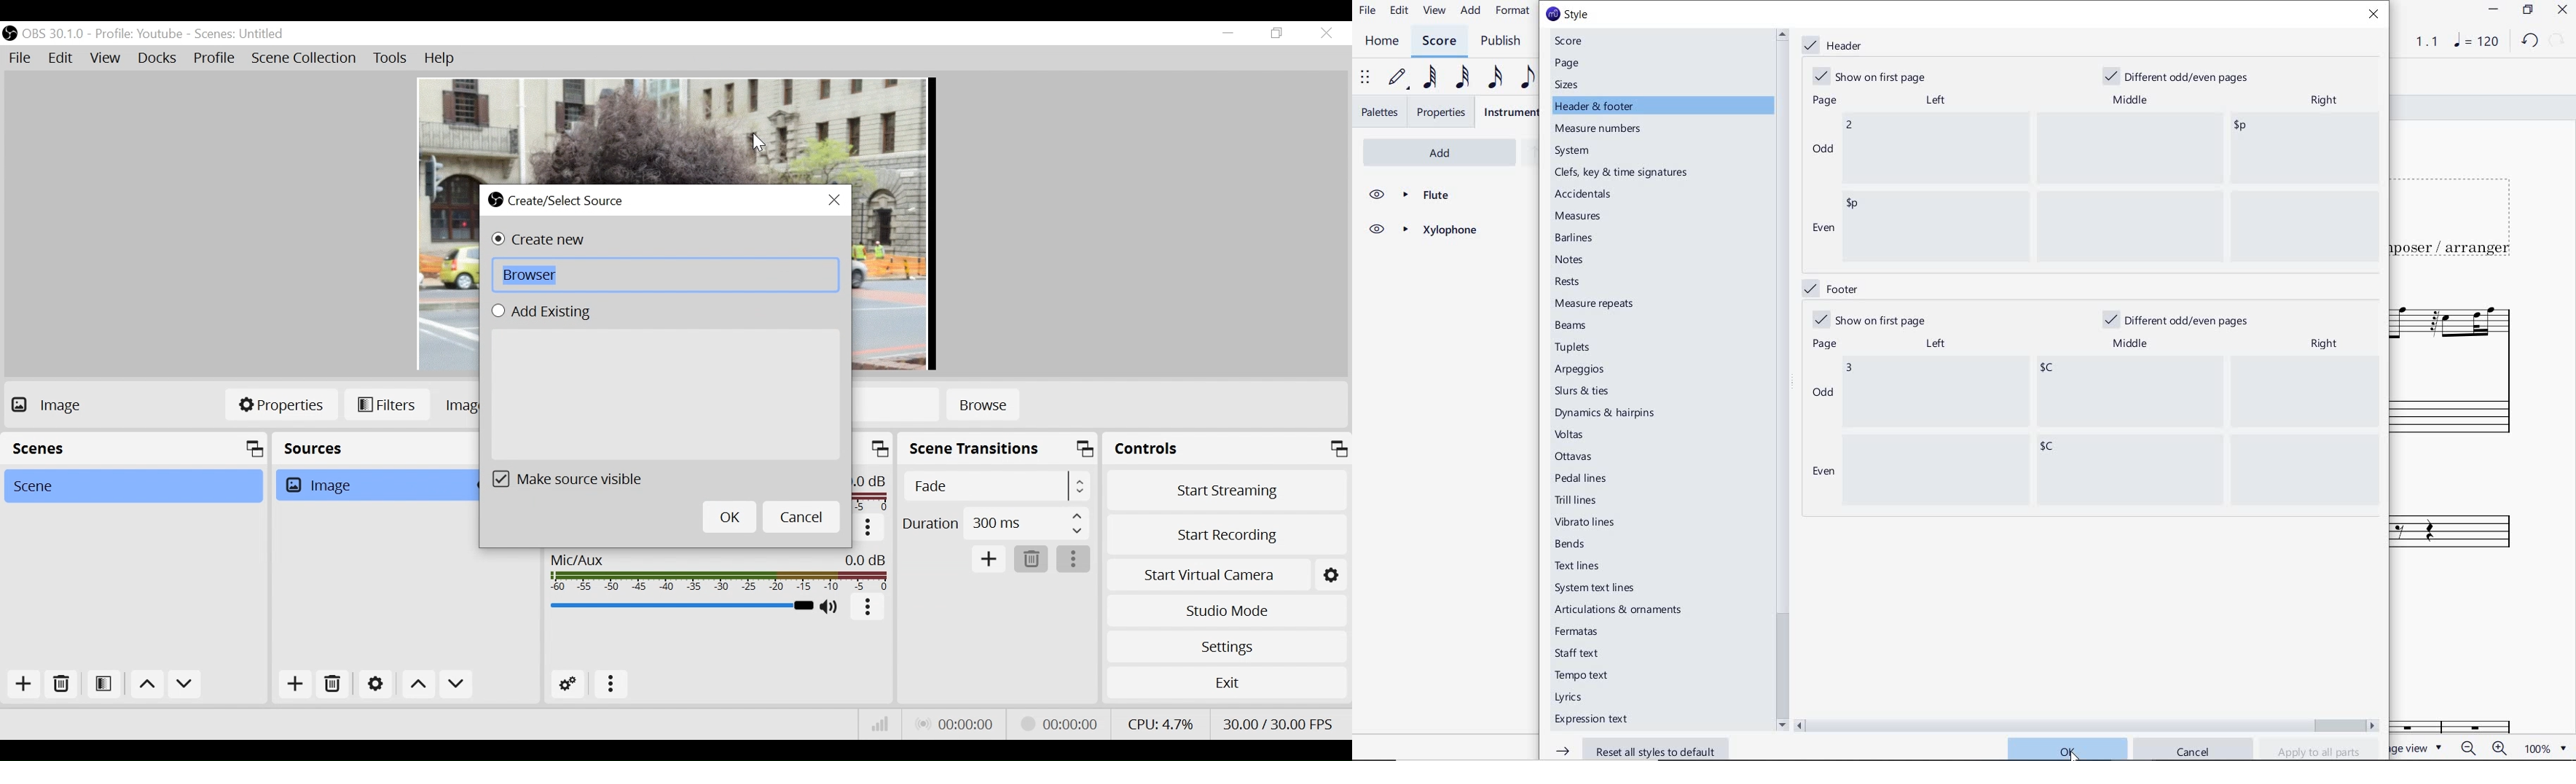  Describe the element at coordinates (1398, 79) in the screenshot. I see `DEFAULT (STEP TIME)` at that location.